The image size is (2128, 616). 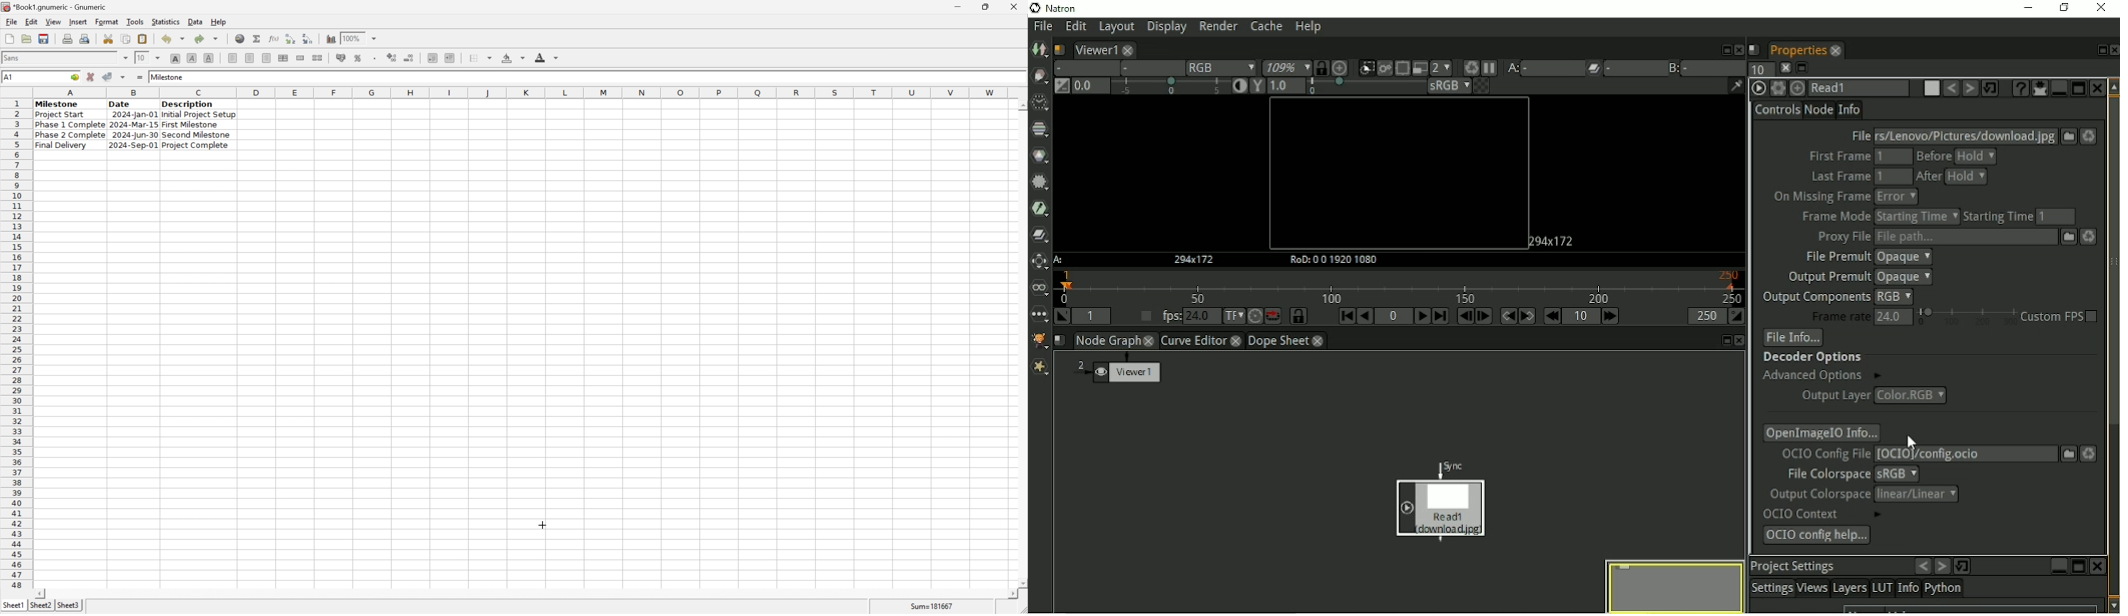 What do you see at coordinates (140, 57) in the screenshot?
I see `10` at bounding box center [140, 57].